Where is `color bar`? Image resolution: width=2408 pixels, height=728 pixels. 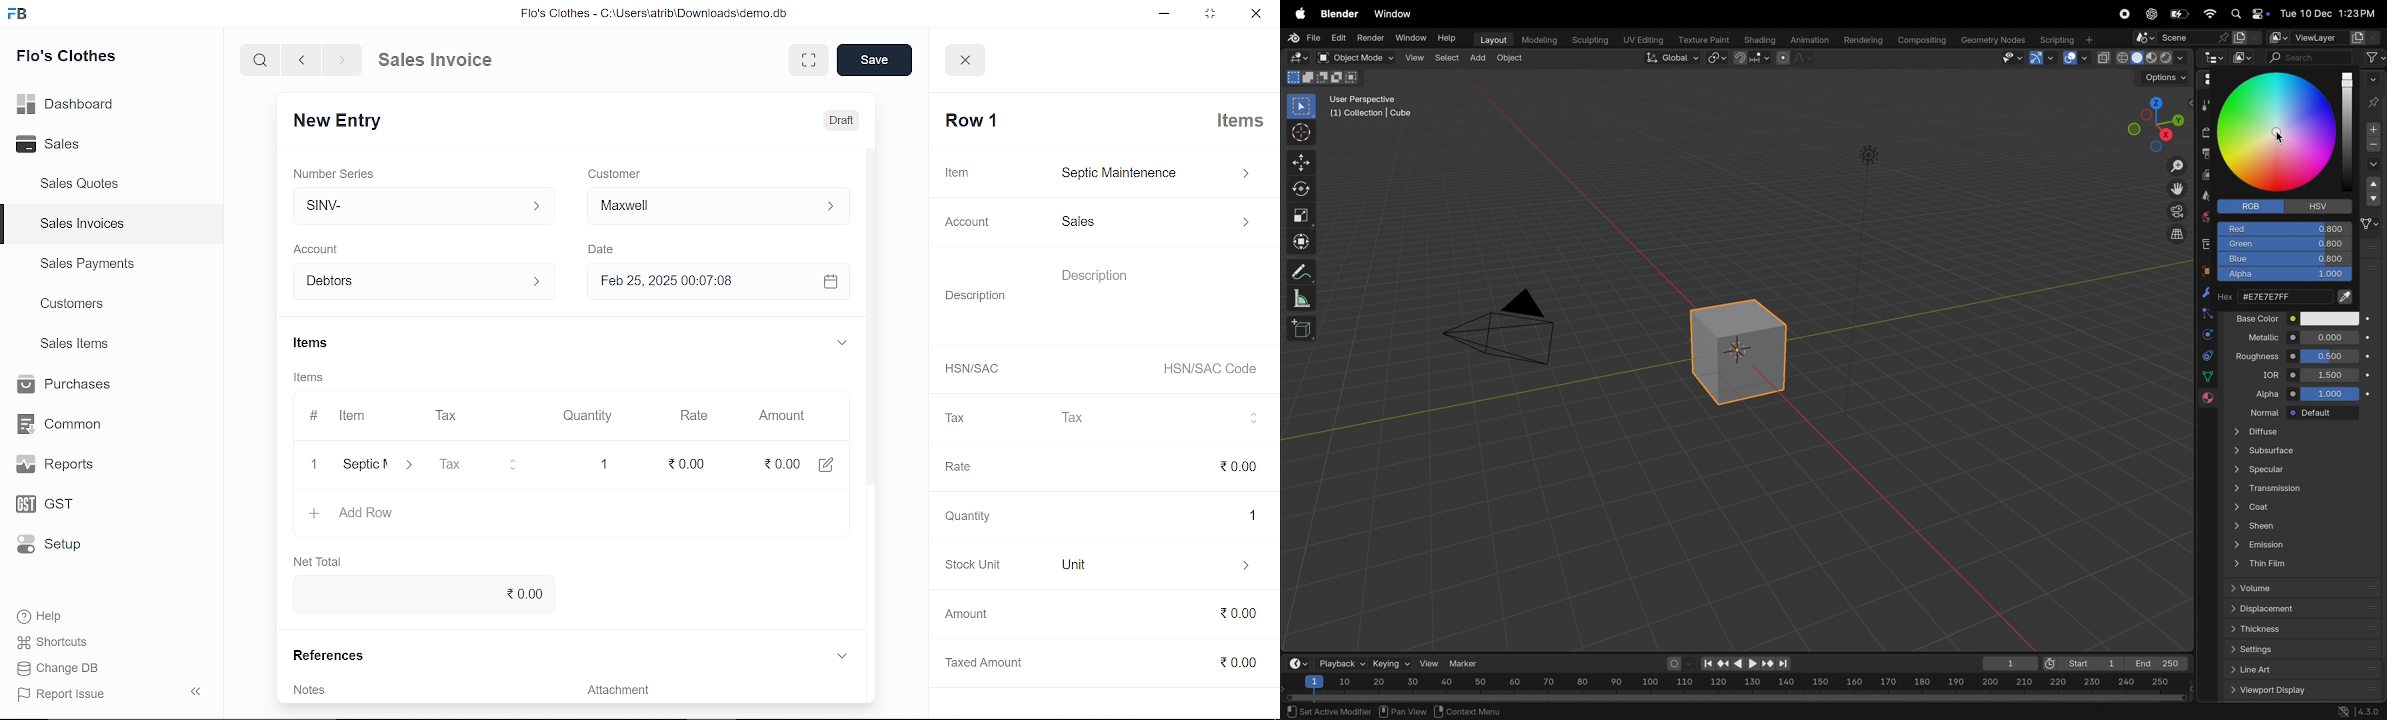
color bar is located at coordinates (2348, 128).